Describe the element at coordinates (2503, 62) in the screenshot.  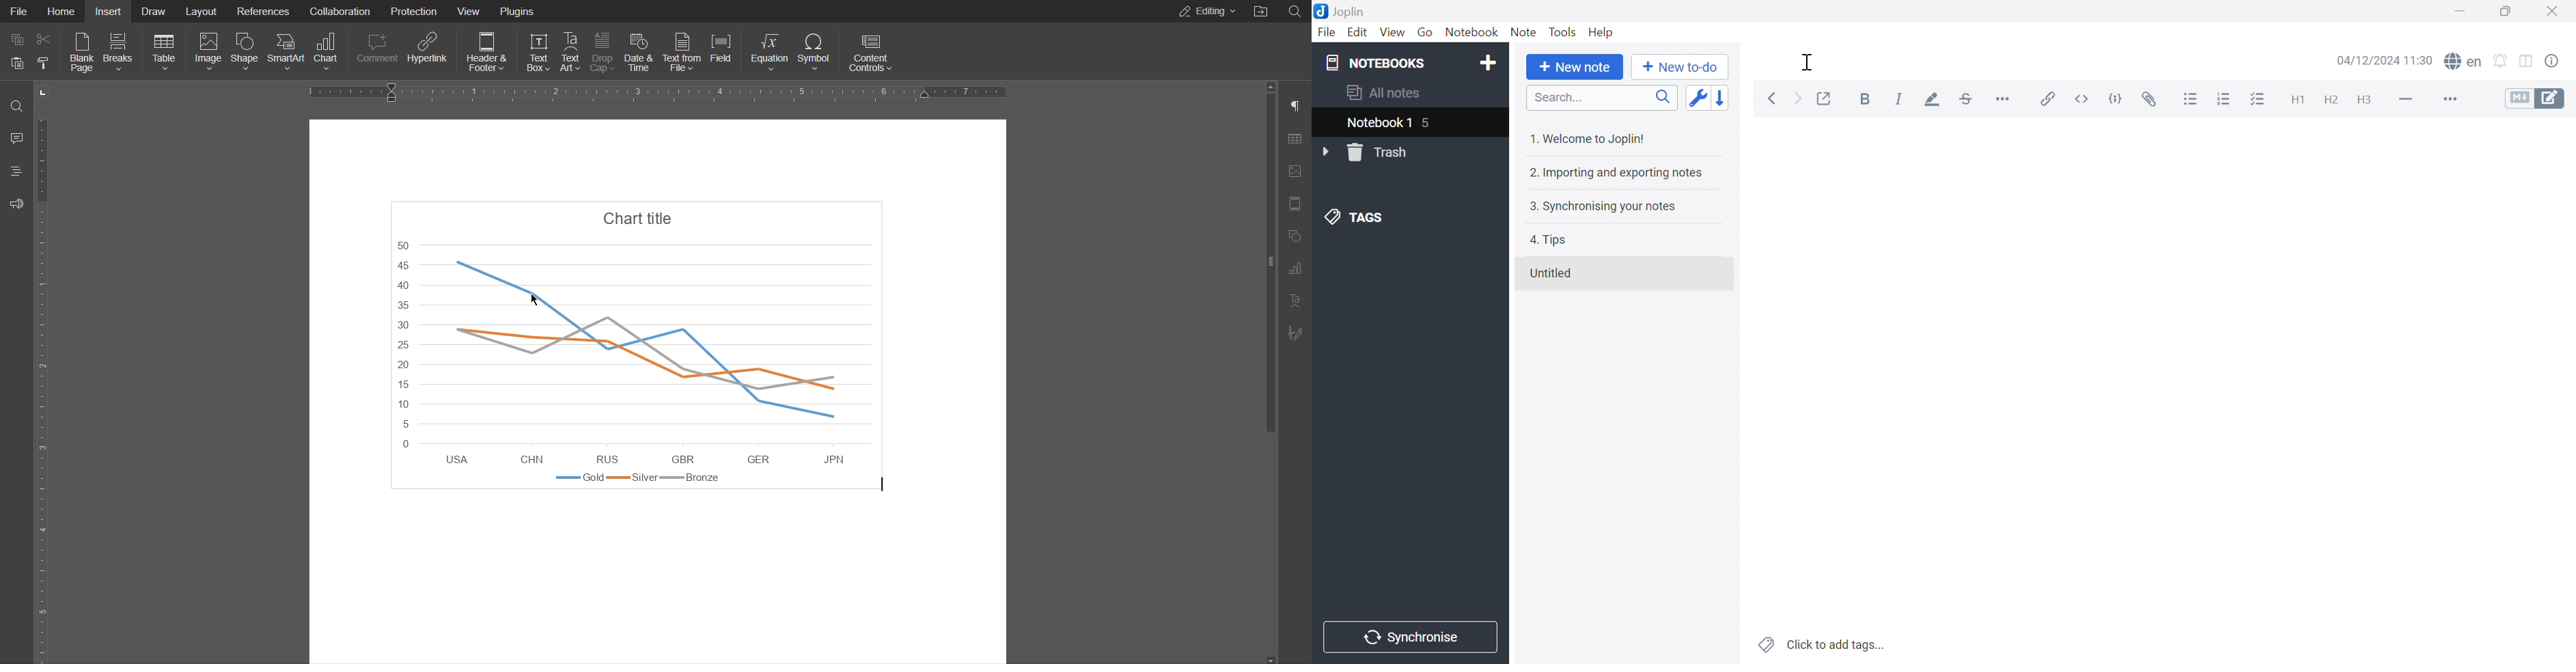
I see `Set alarm` at that location.